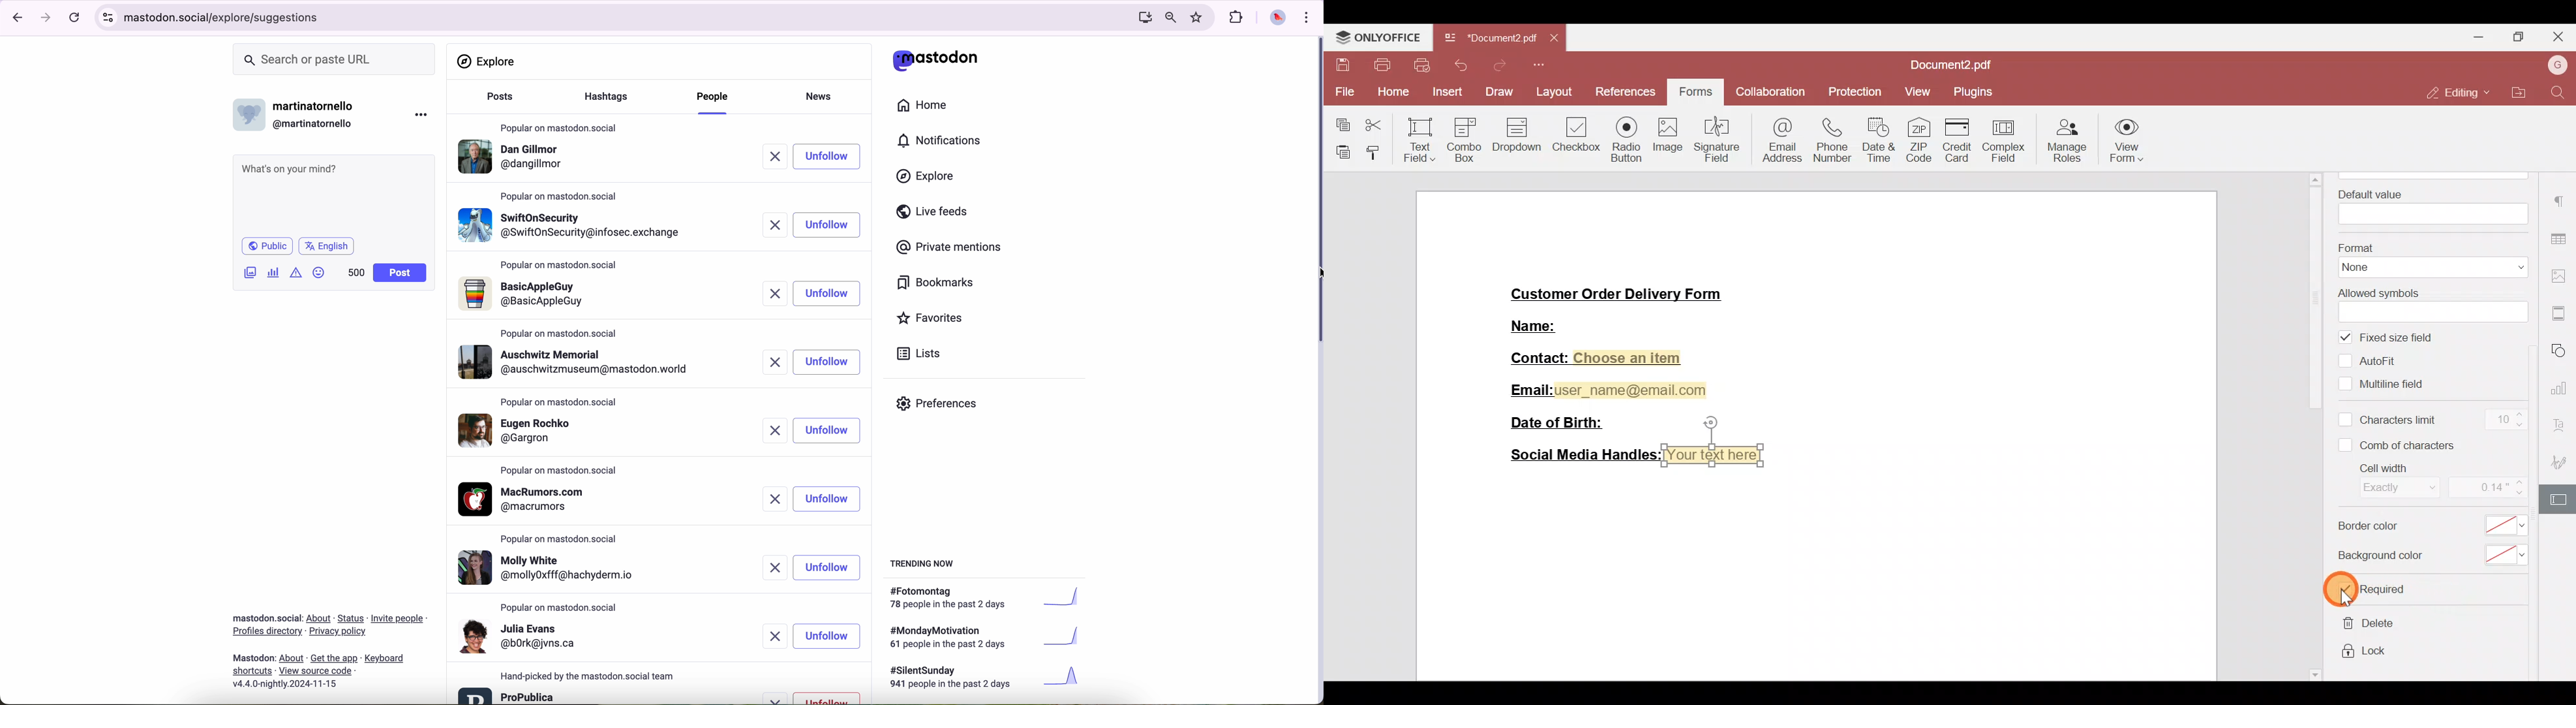 This screenshot has width=2576, height=728. Describe the element at coordinates (770, 698) in the screenshot. I see `remove` at that location.